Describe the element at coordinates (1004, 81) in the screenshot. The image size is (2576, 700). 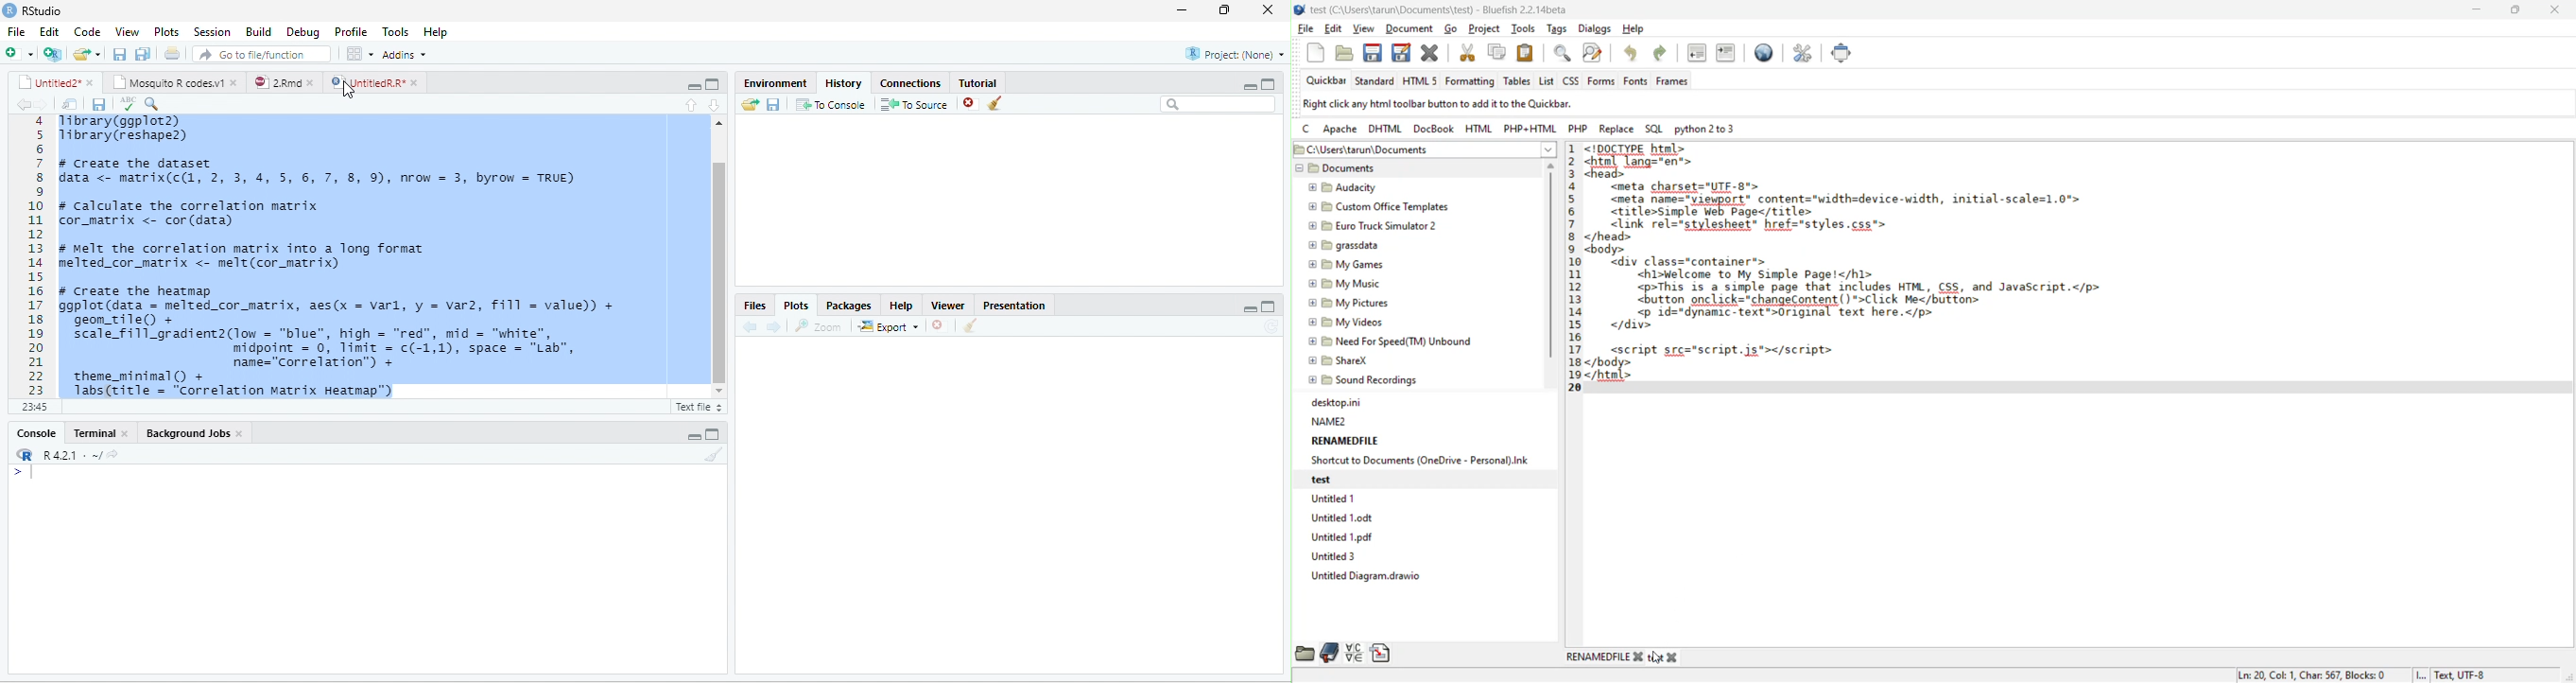
I see `tutorial` at that location.